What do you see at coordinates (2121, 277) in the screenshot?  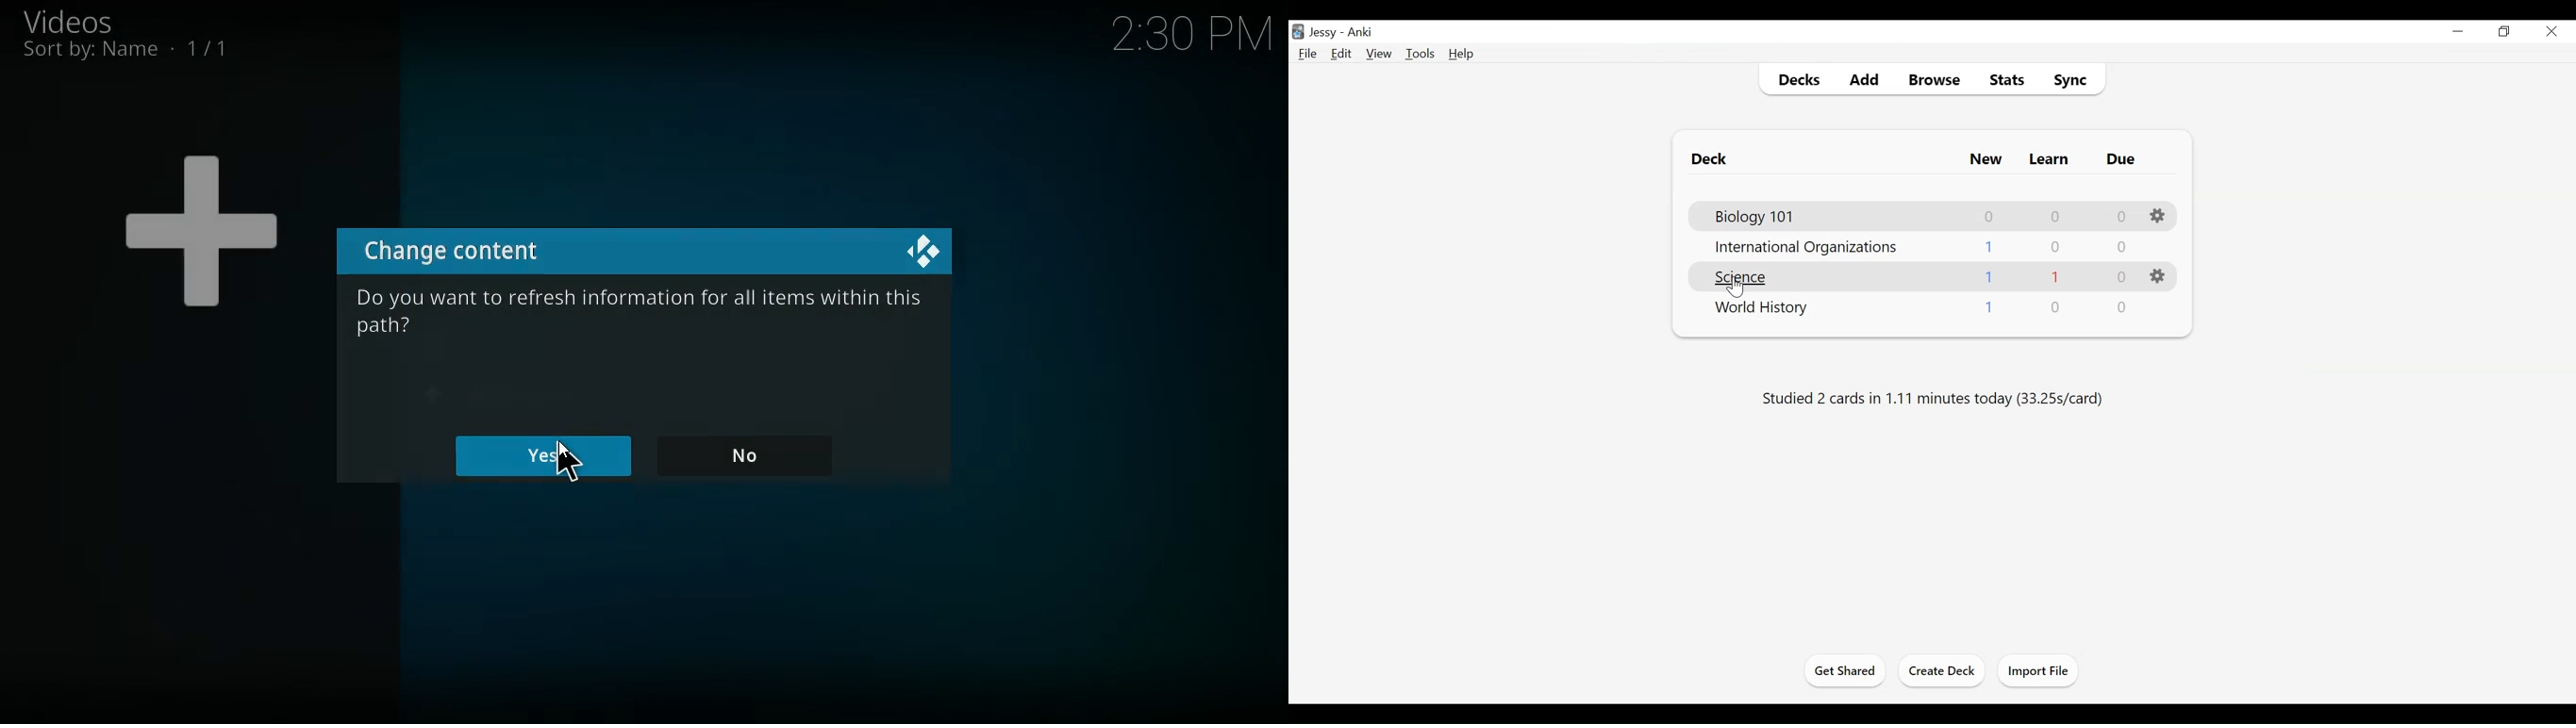 I see `Due Cards Count` at bounding box center [2121, 277].